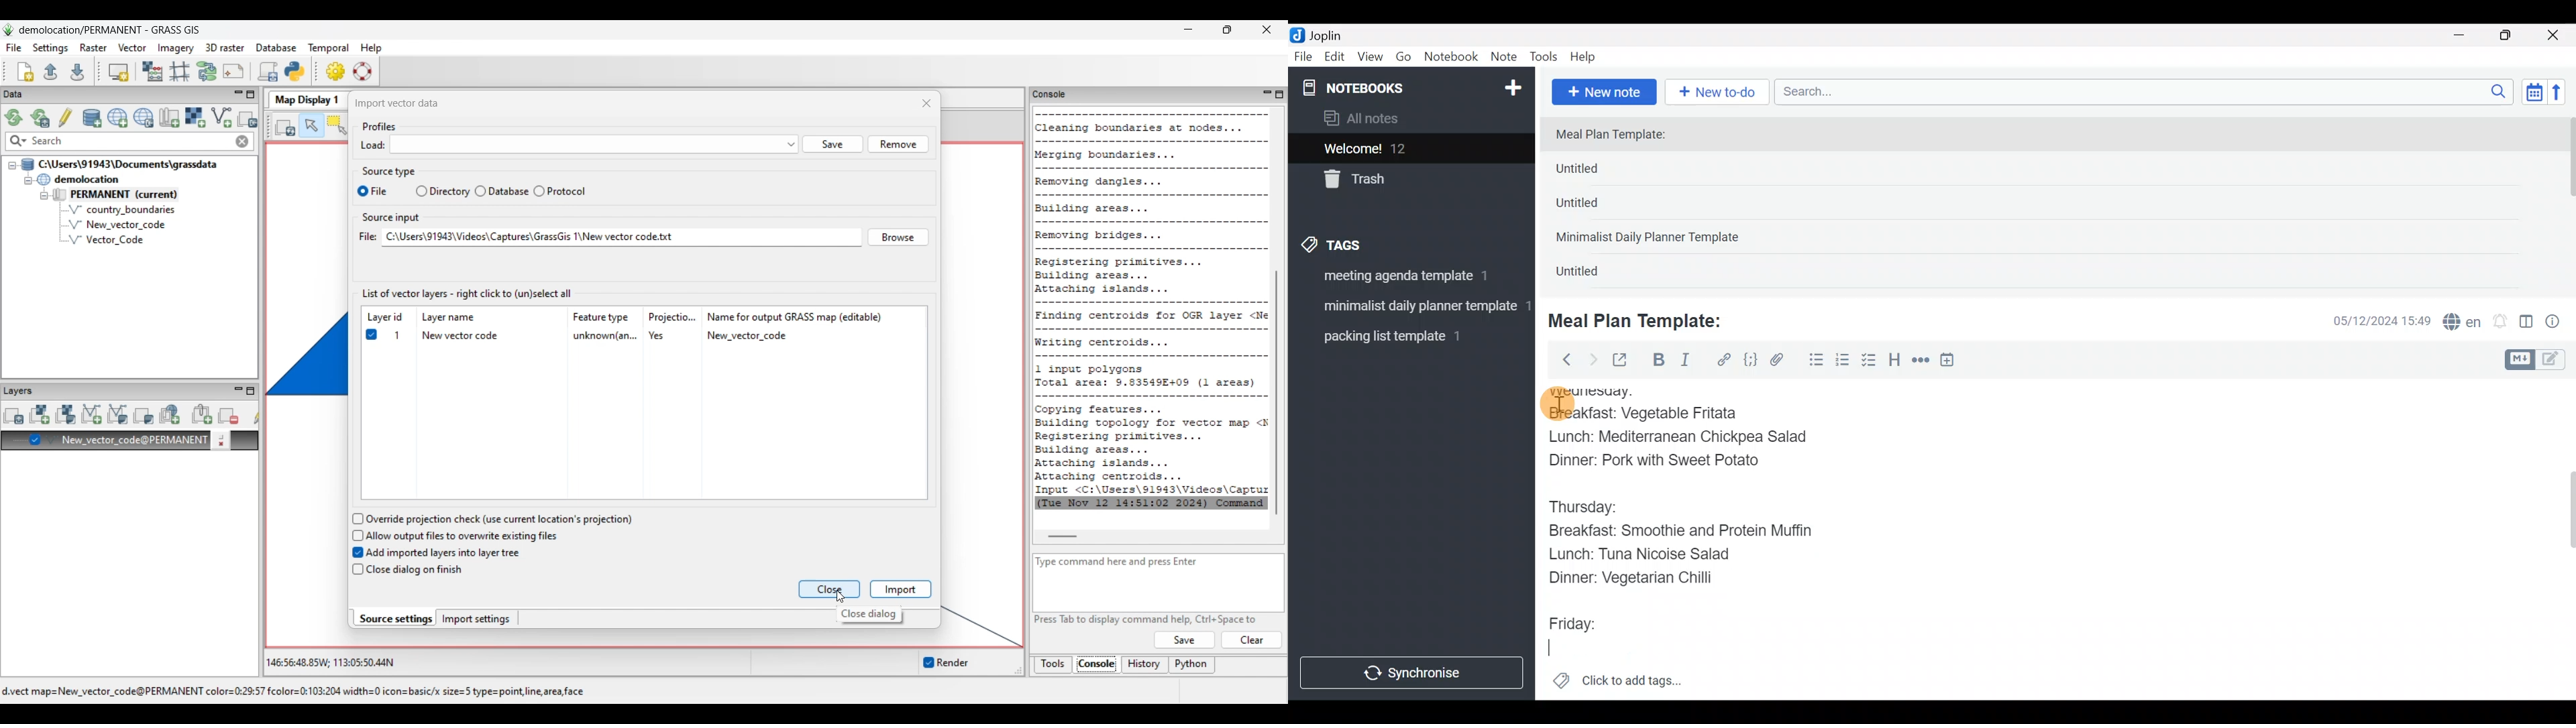  What do you see at coordinates (1544, 58) in the screenshot?
I see `Tools` at bounding box center [1544, 58].